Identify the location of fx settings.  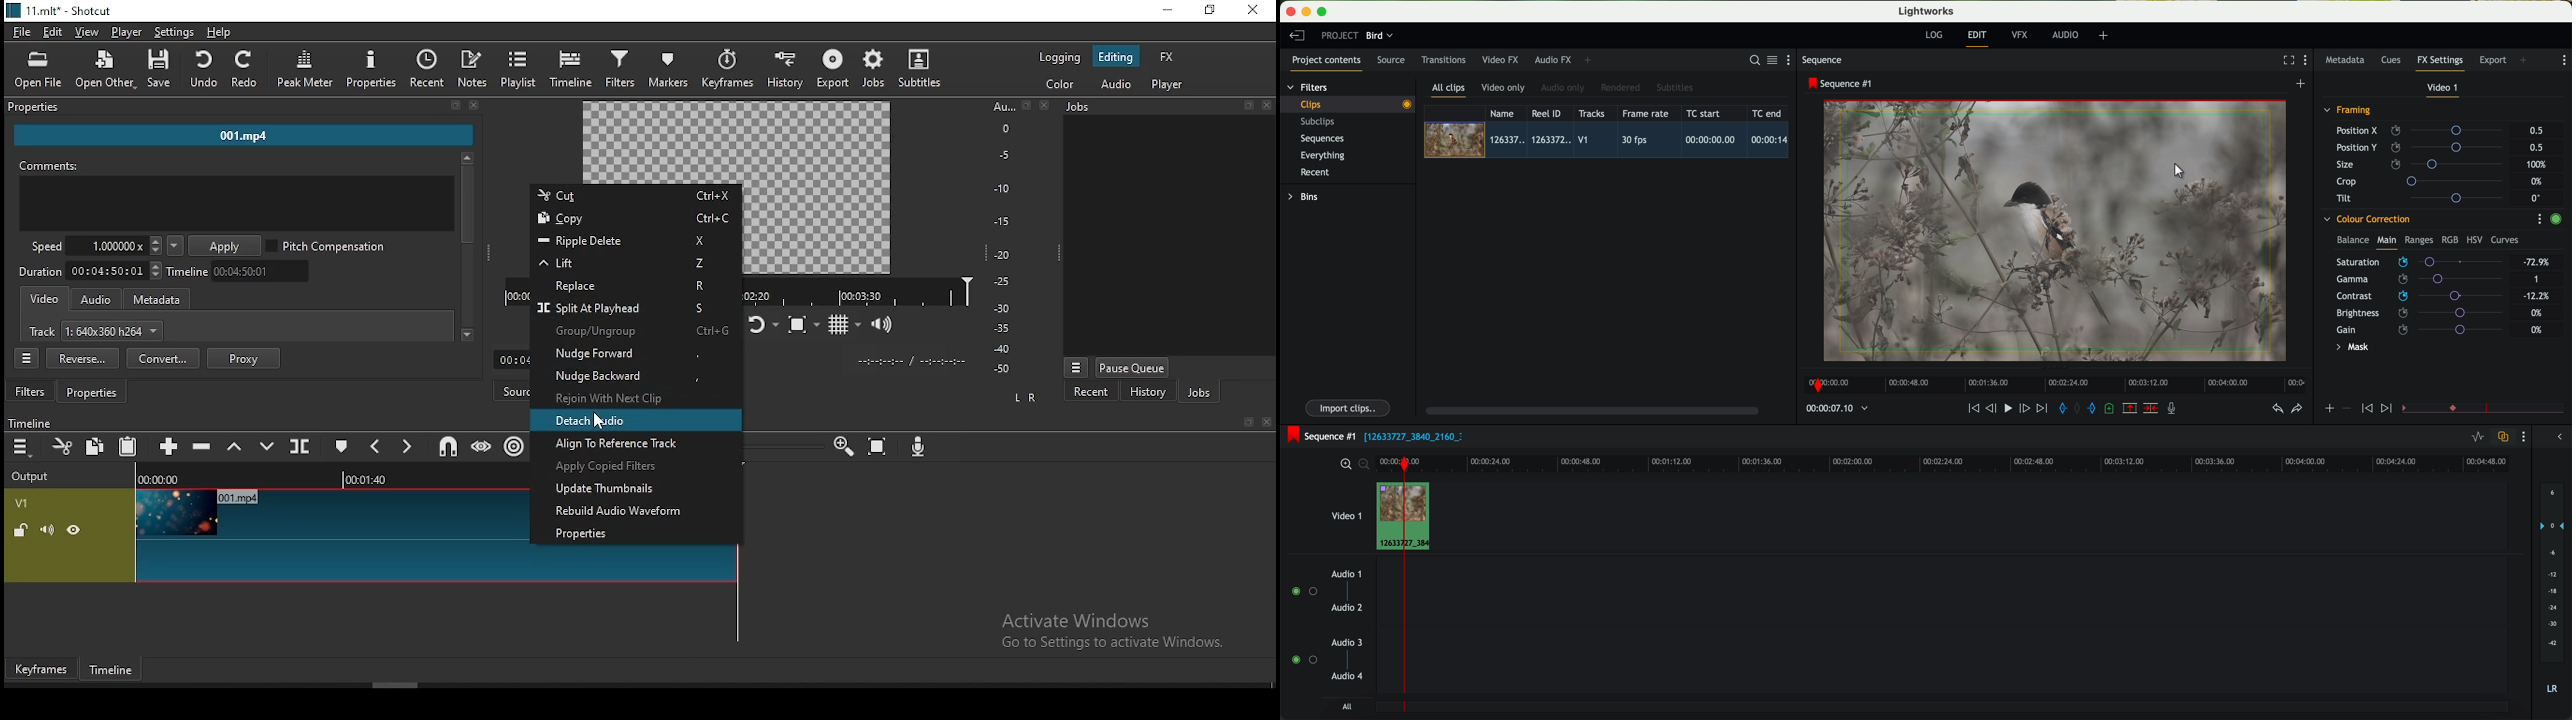
(2440, 63).